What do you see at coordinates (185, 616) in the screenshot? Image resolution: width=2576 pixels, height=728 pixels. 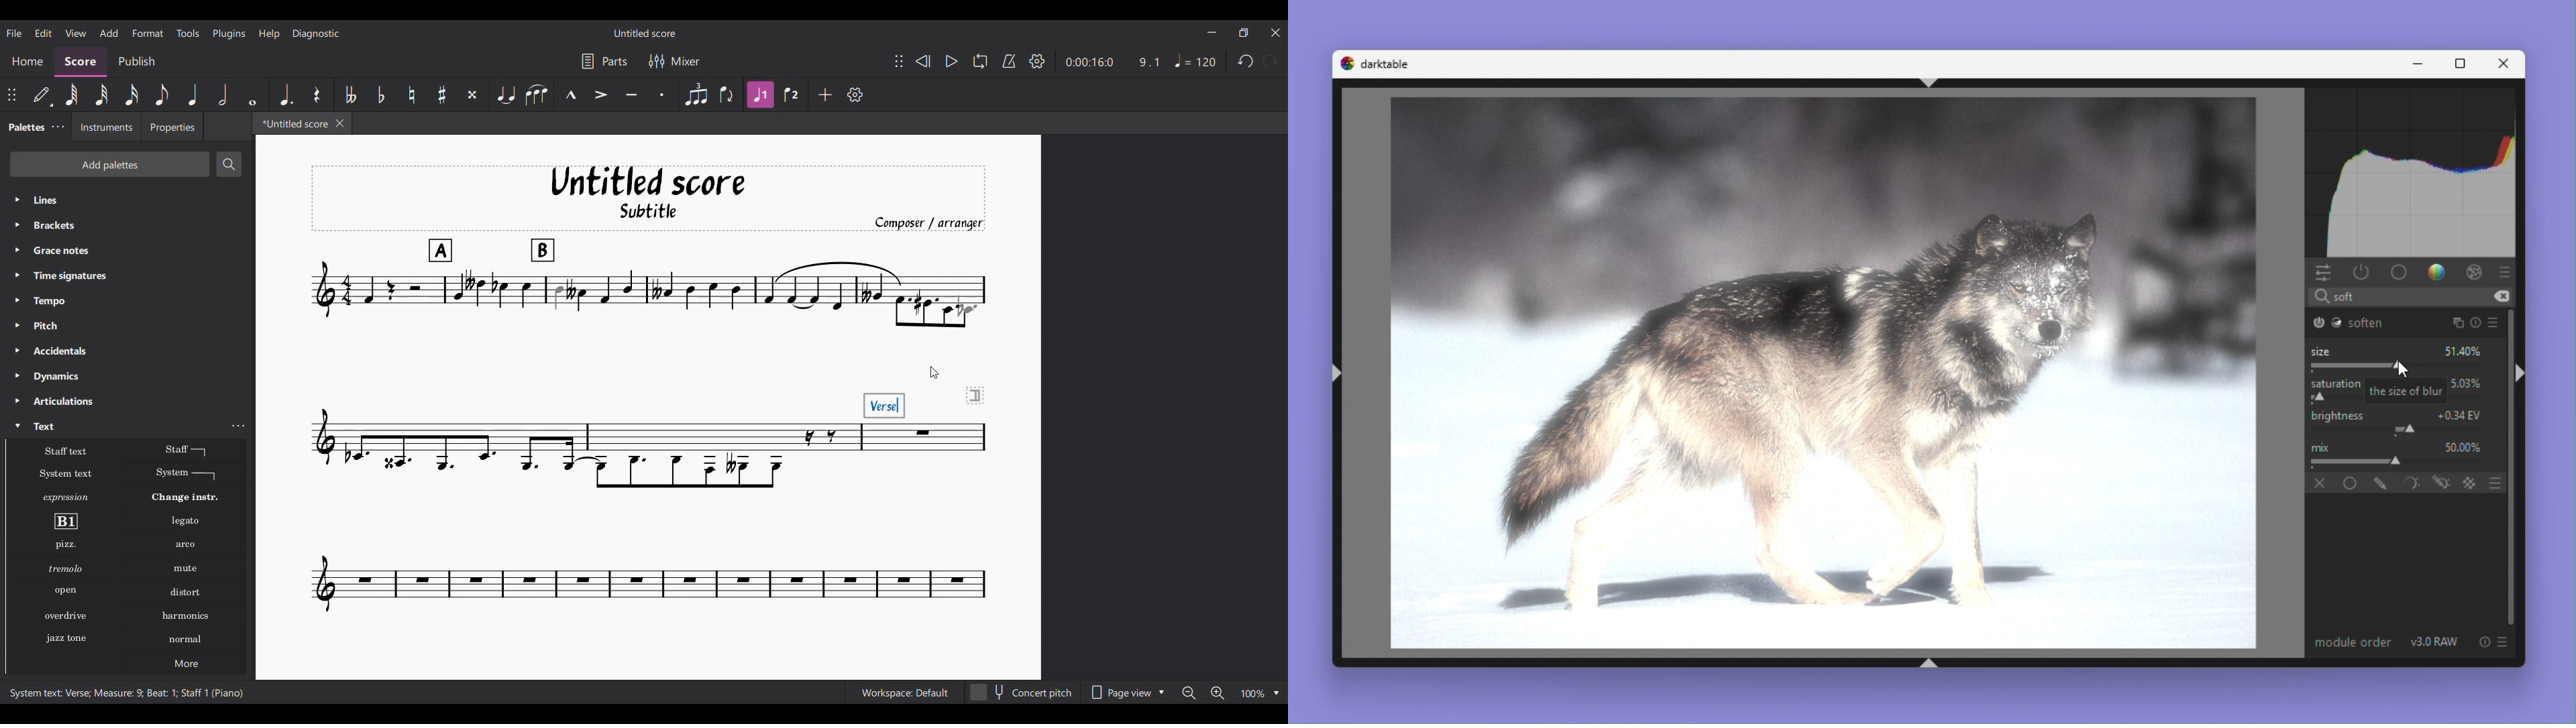 I see `Harmonics` at bounding box center [185, 616].